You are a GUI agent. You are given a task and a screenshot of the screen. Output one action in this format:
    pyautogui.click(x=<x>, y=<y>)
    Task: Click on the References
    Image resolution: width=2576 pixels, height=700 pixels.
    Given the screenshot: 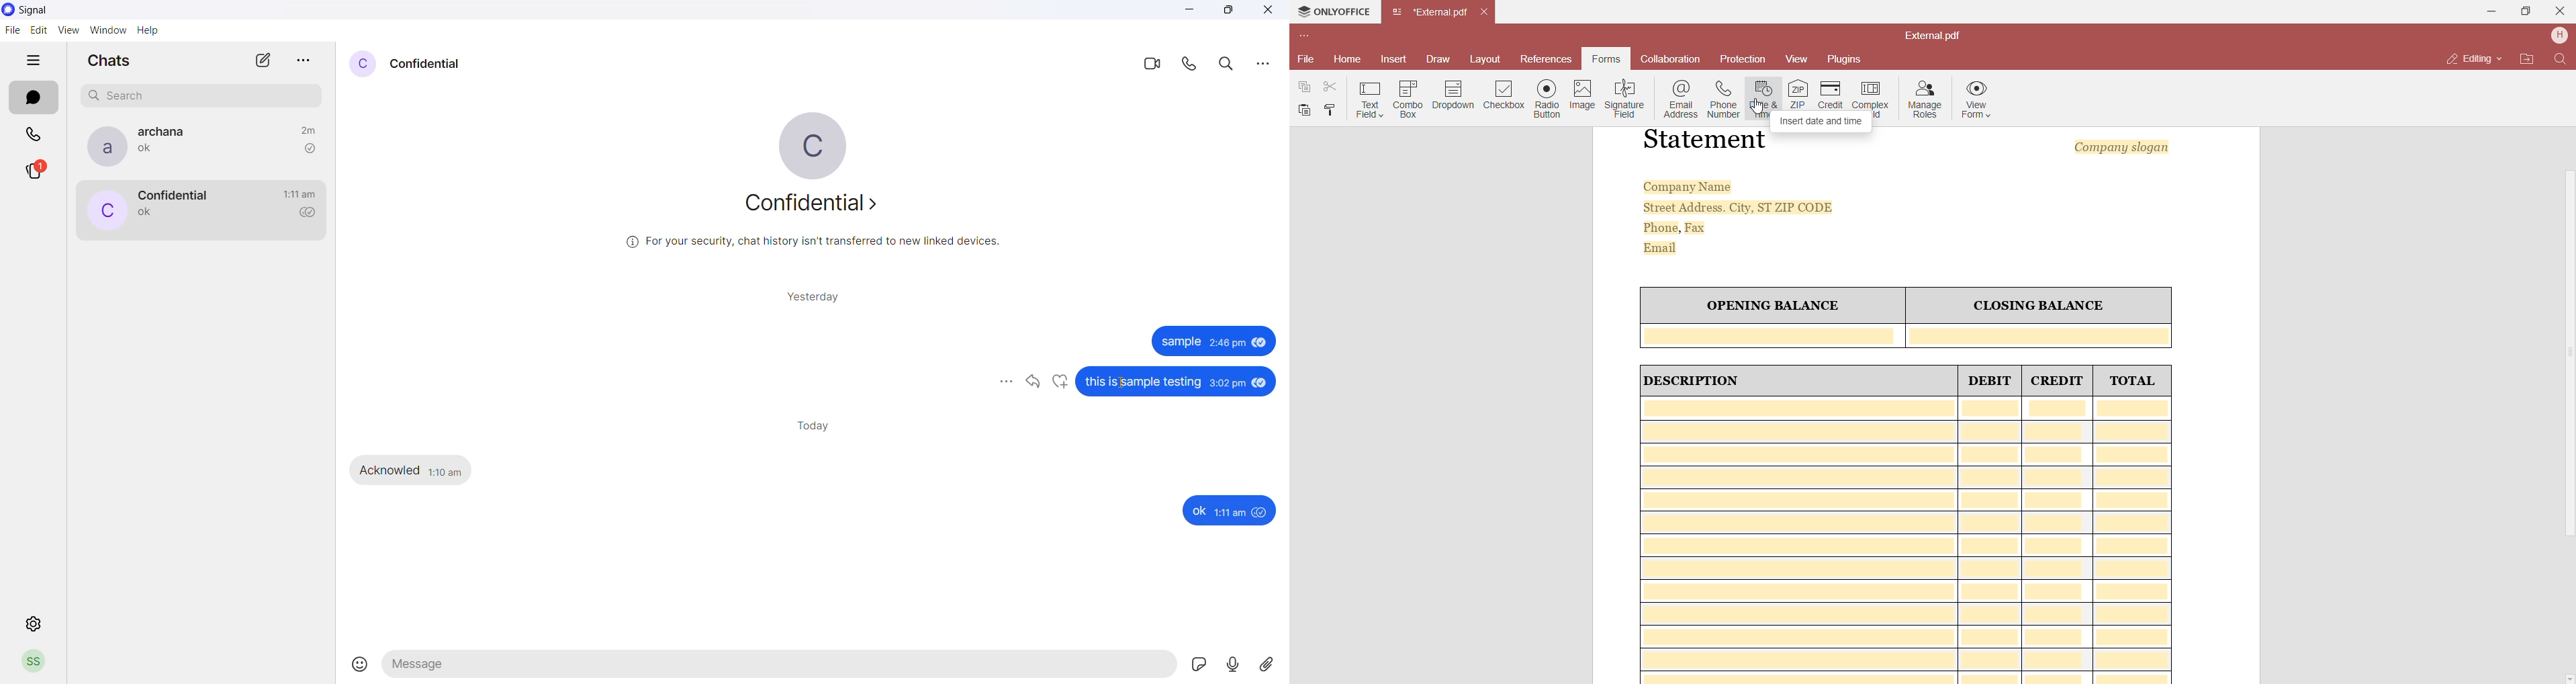 What is the action you would take?
    pyautogui.click(x=1548, y=58)
    